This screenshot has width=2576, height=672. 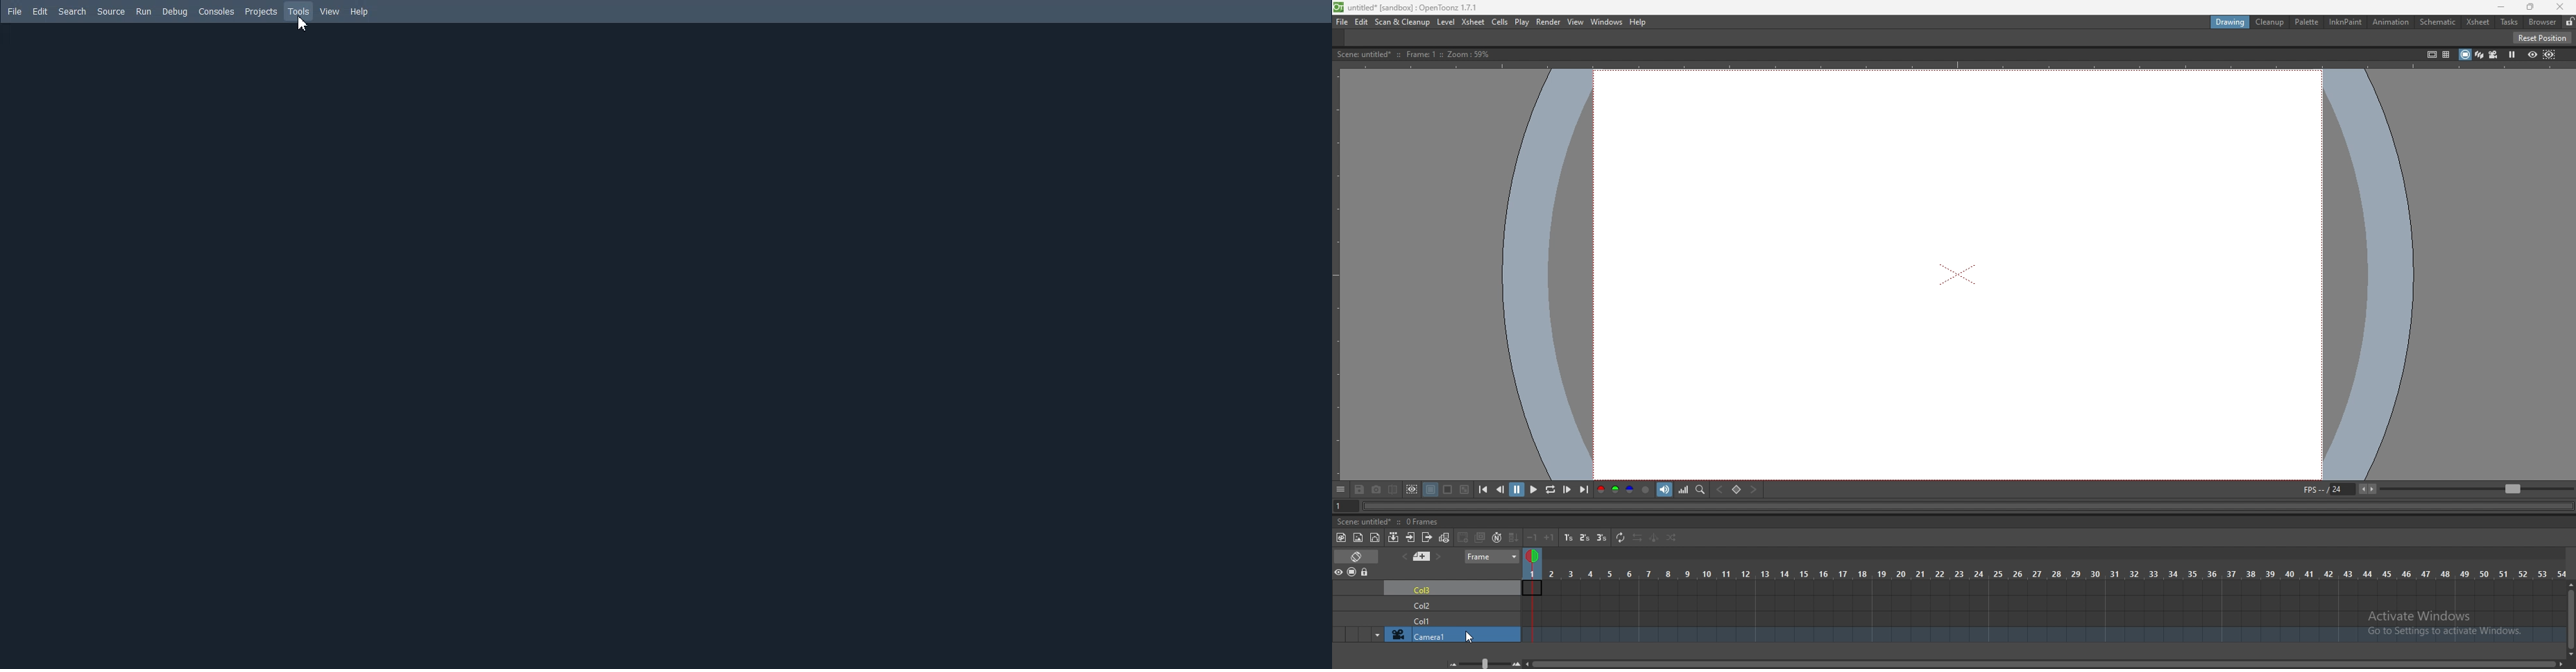 What do you see at coordinates (72, 12) in the screenshot?
I see `Search` at bounding box center [72, 12].